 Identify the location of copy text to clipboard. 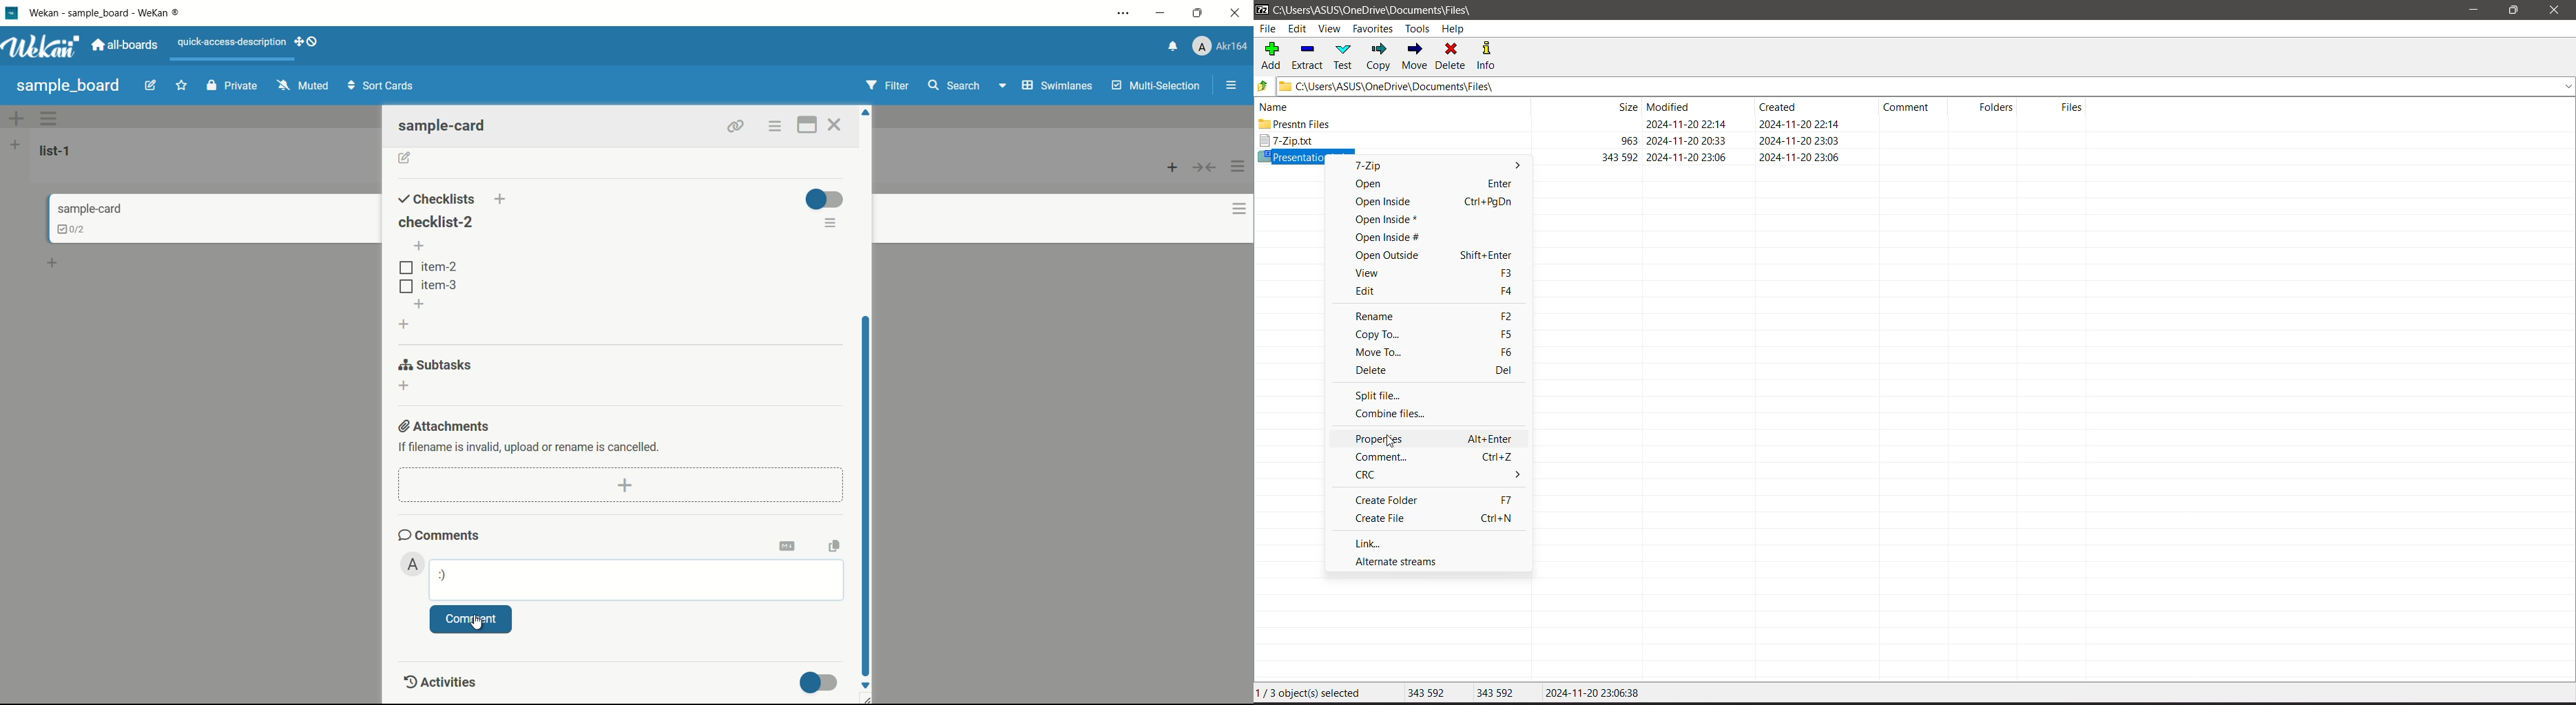
(833, 544).